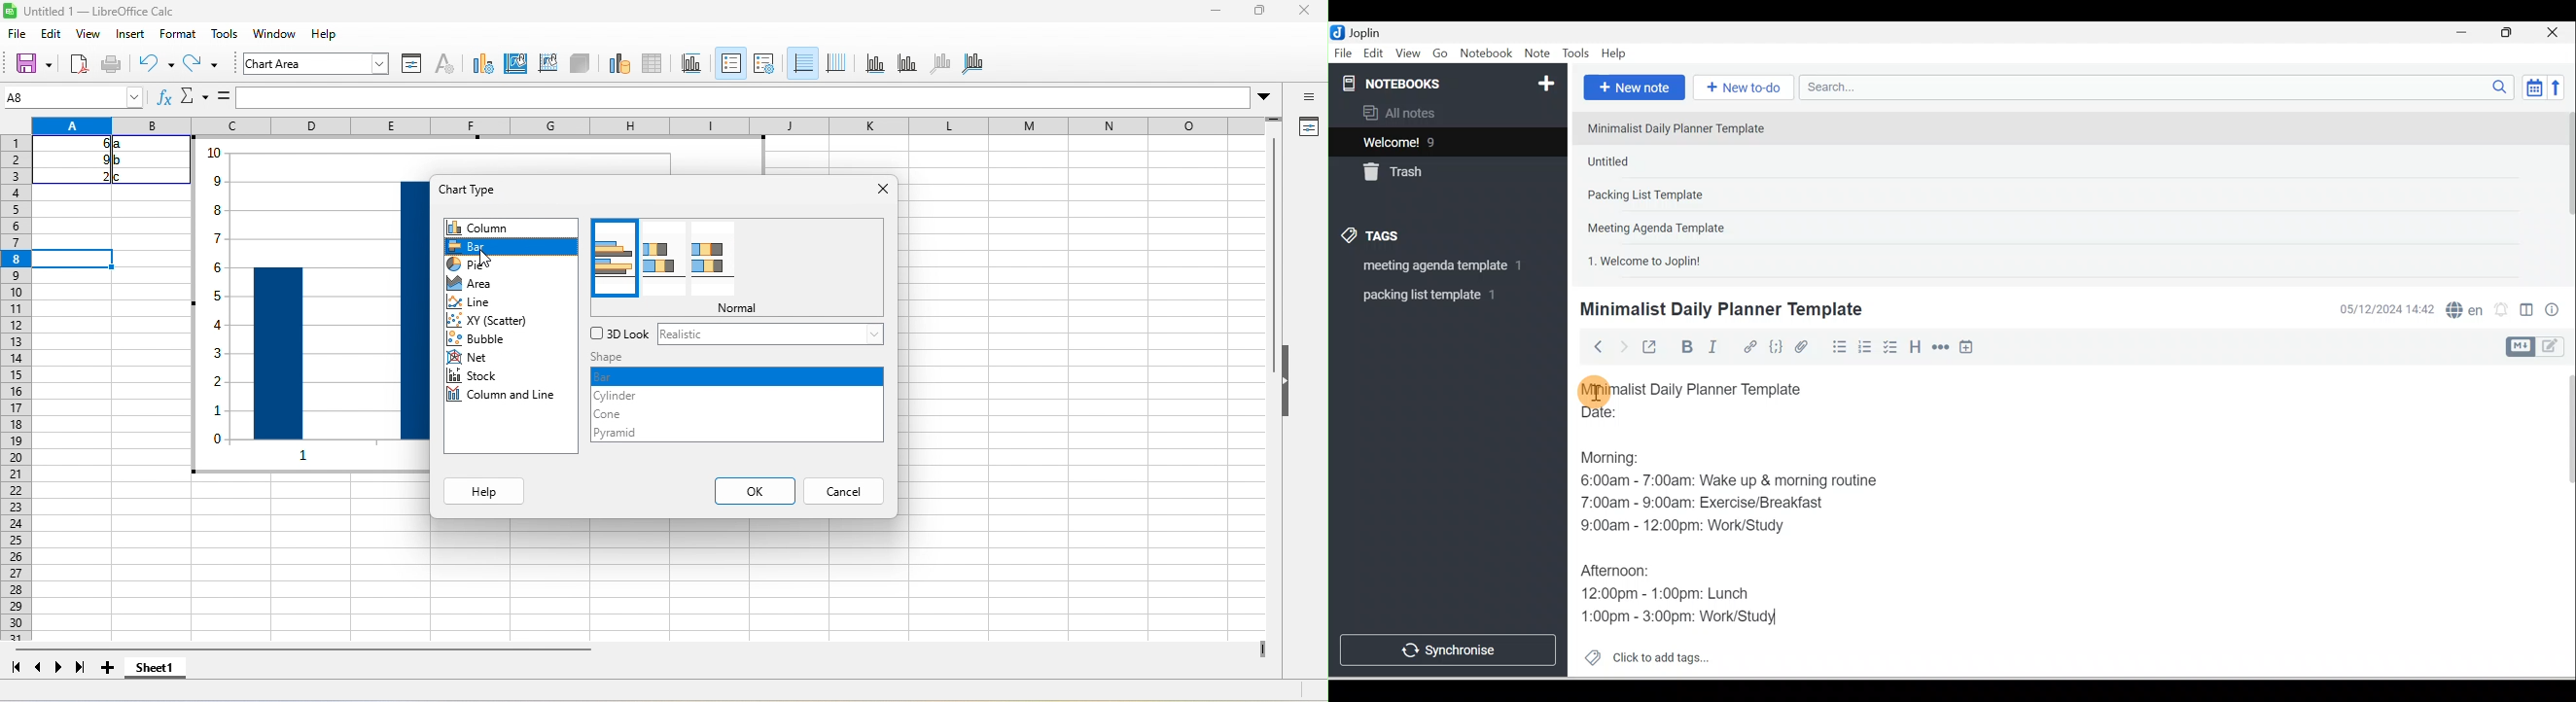  I want to click on Numbered list, so click(1865, 346).